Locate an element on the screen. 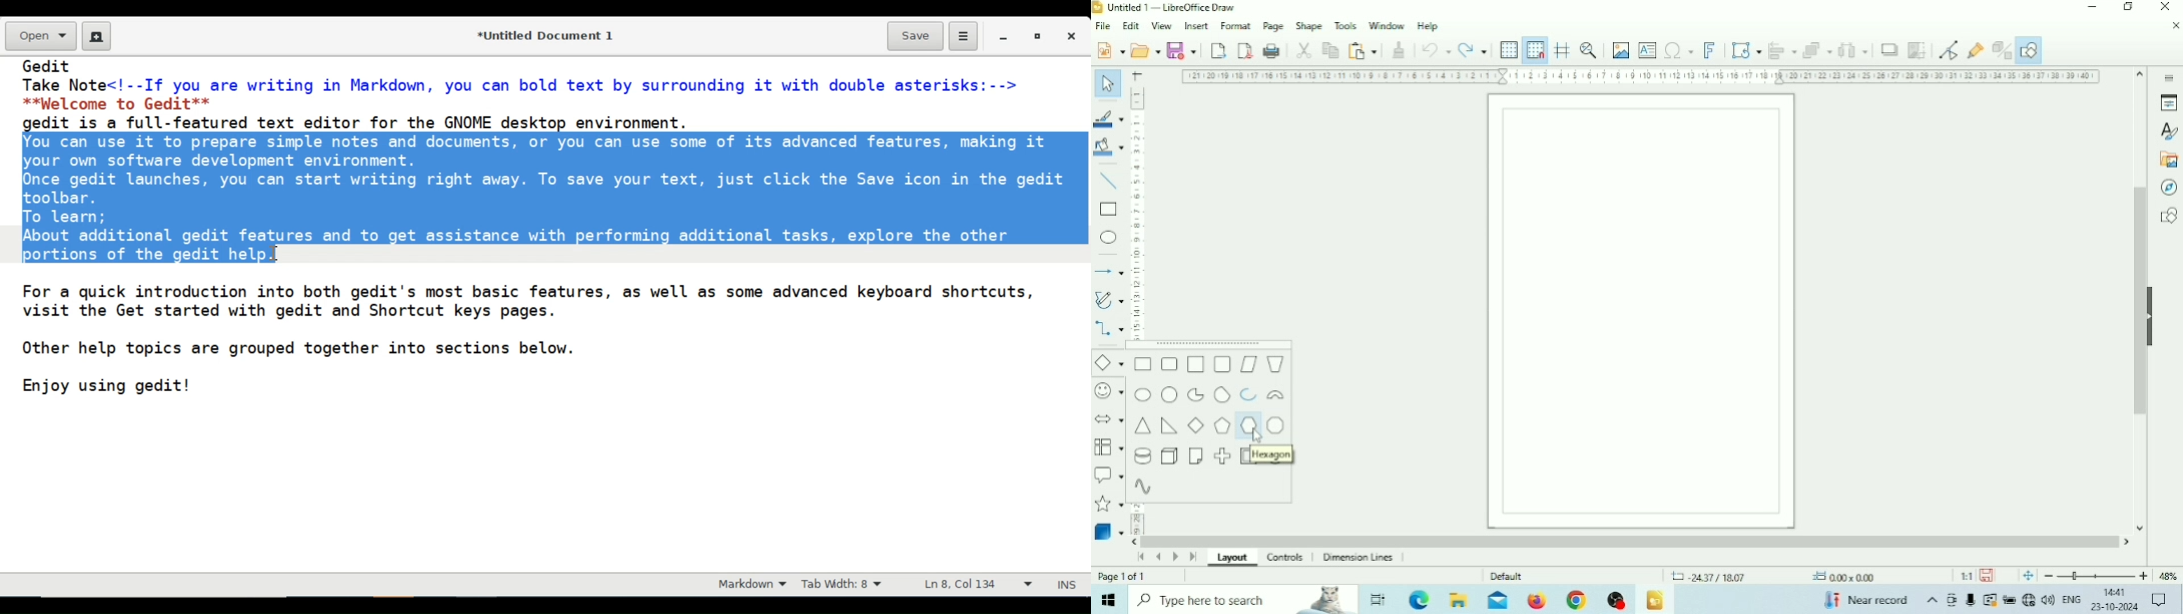 Image resolution: width=2184 pixels, height=616 pixels. LibreOffice Draw is located at coordinates (1655, 601).